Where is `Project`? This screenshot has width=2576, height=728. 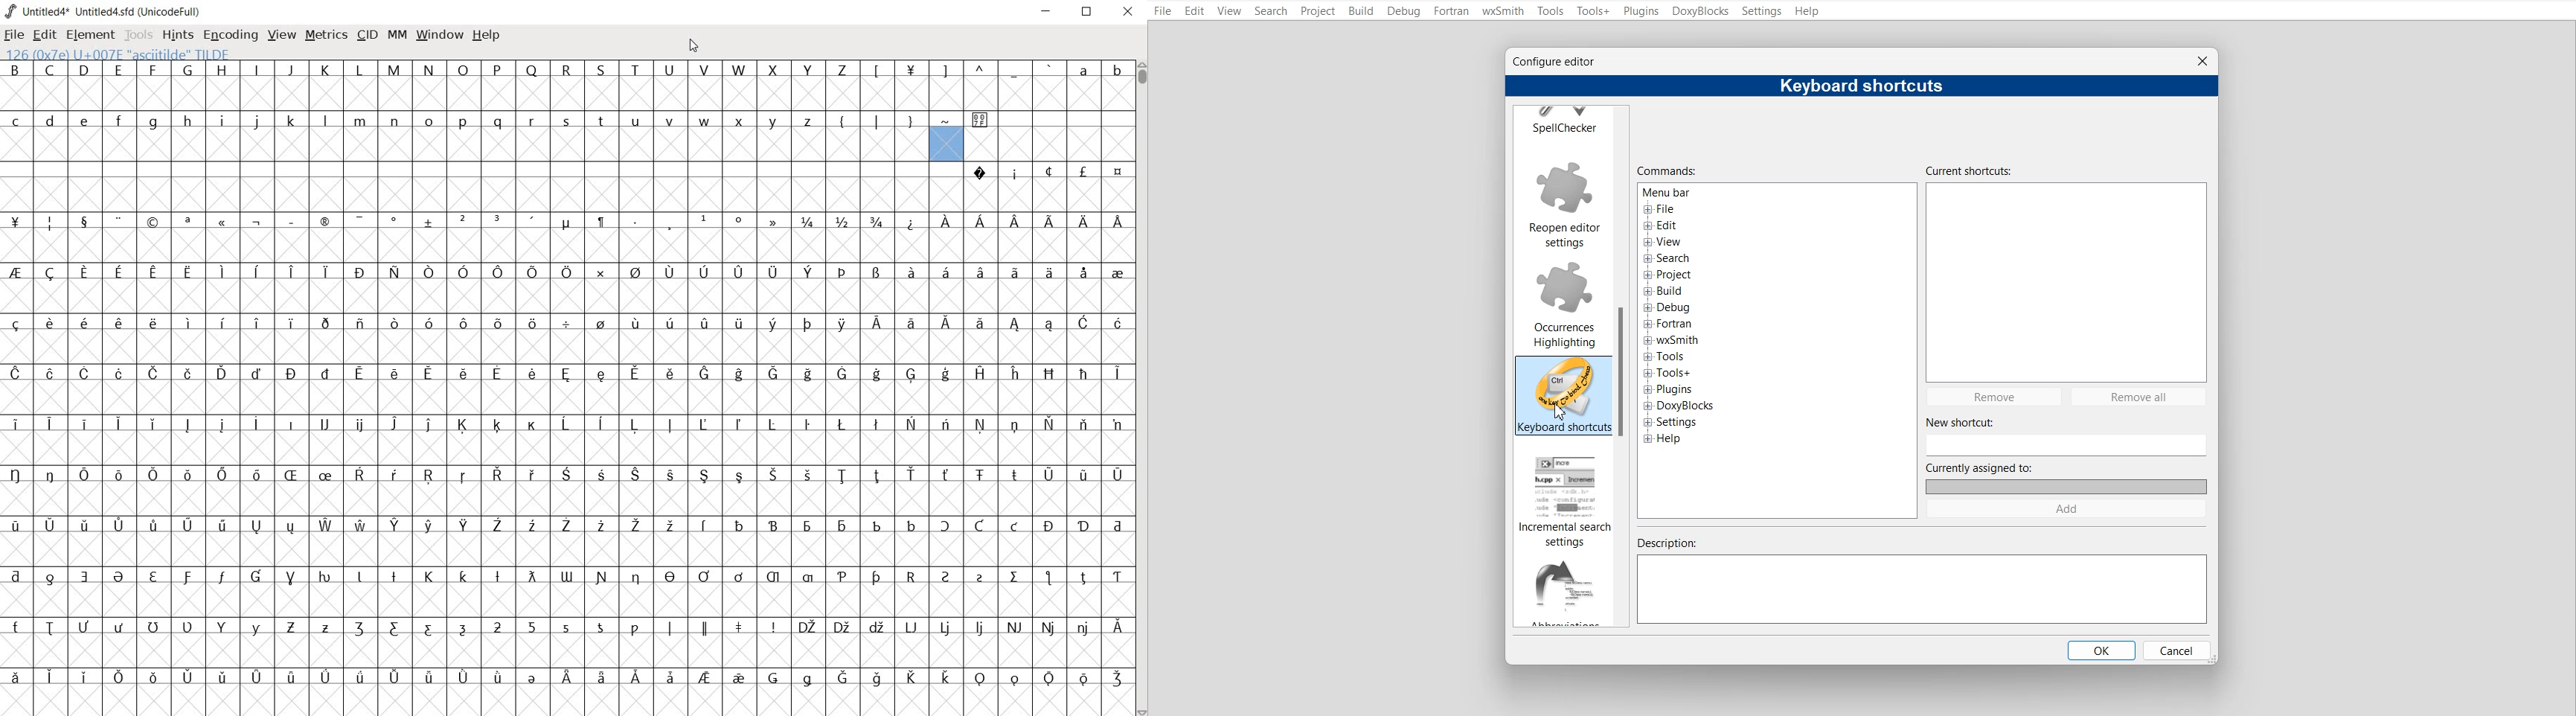 Project is located at coordinates (1317, 11).